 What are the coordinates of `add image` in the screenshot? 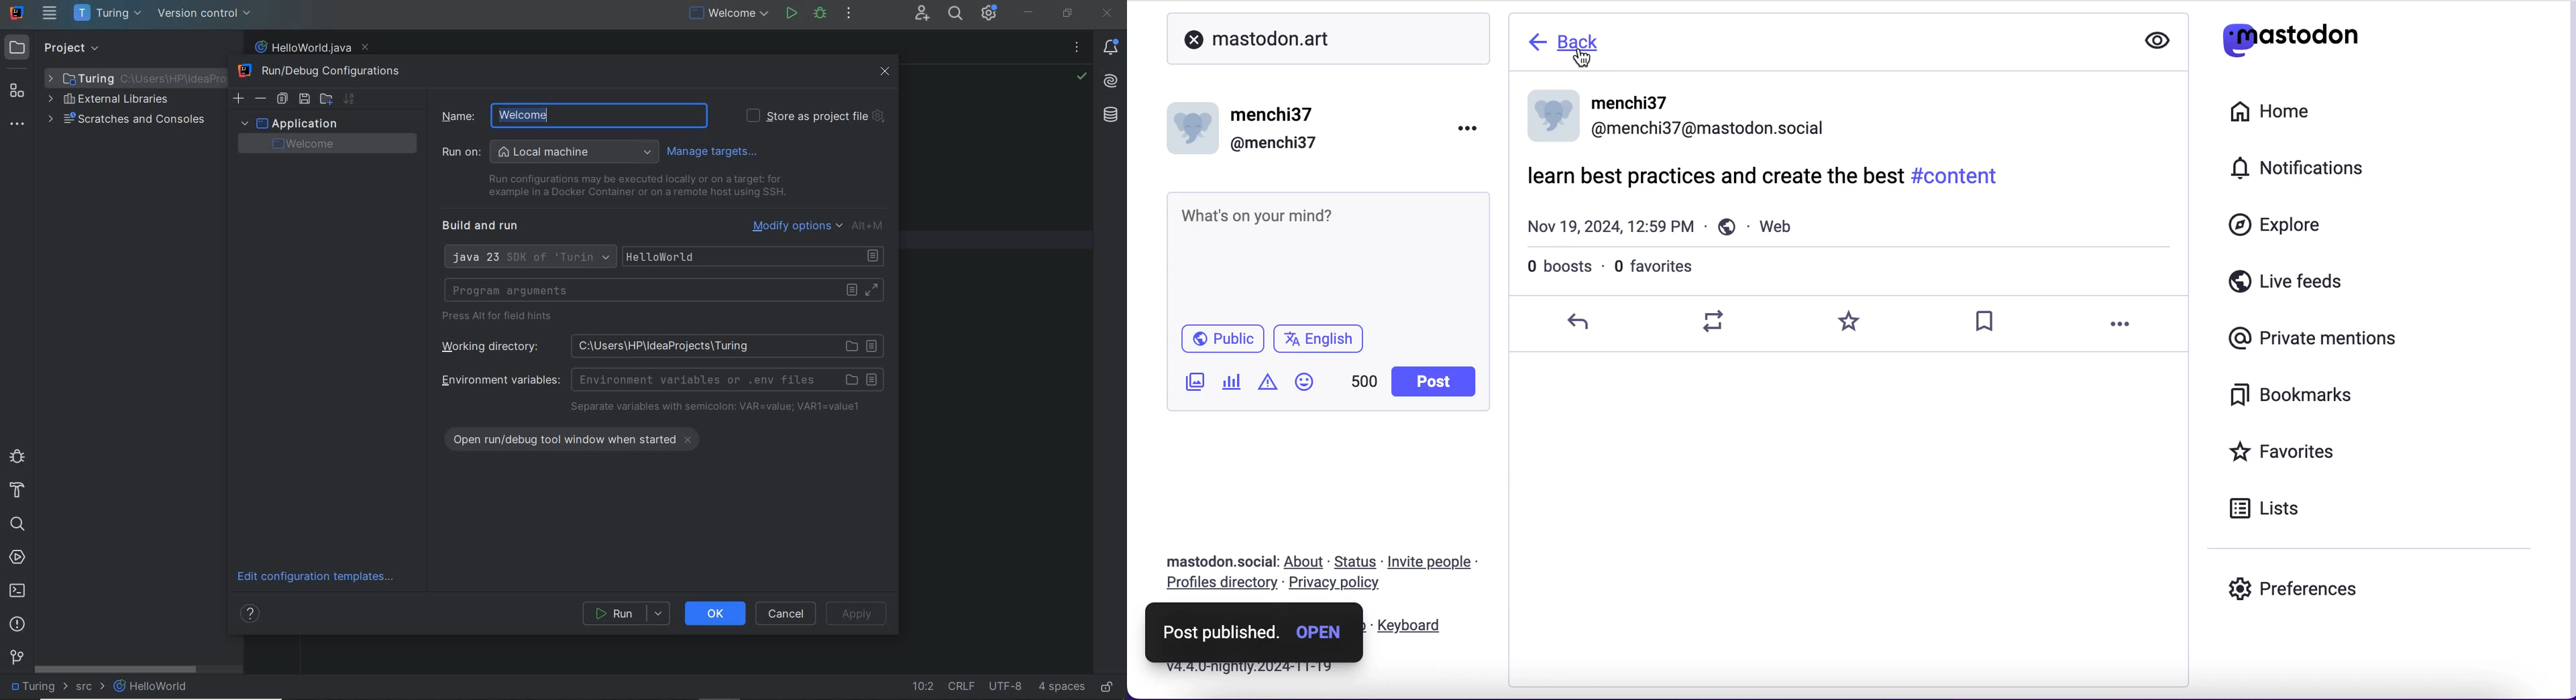 It's located at (1192, 383).